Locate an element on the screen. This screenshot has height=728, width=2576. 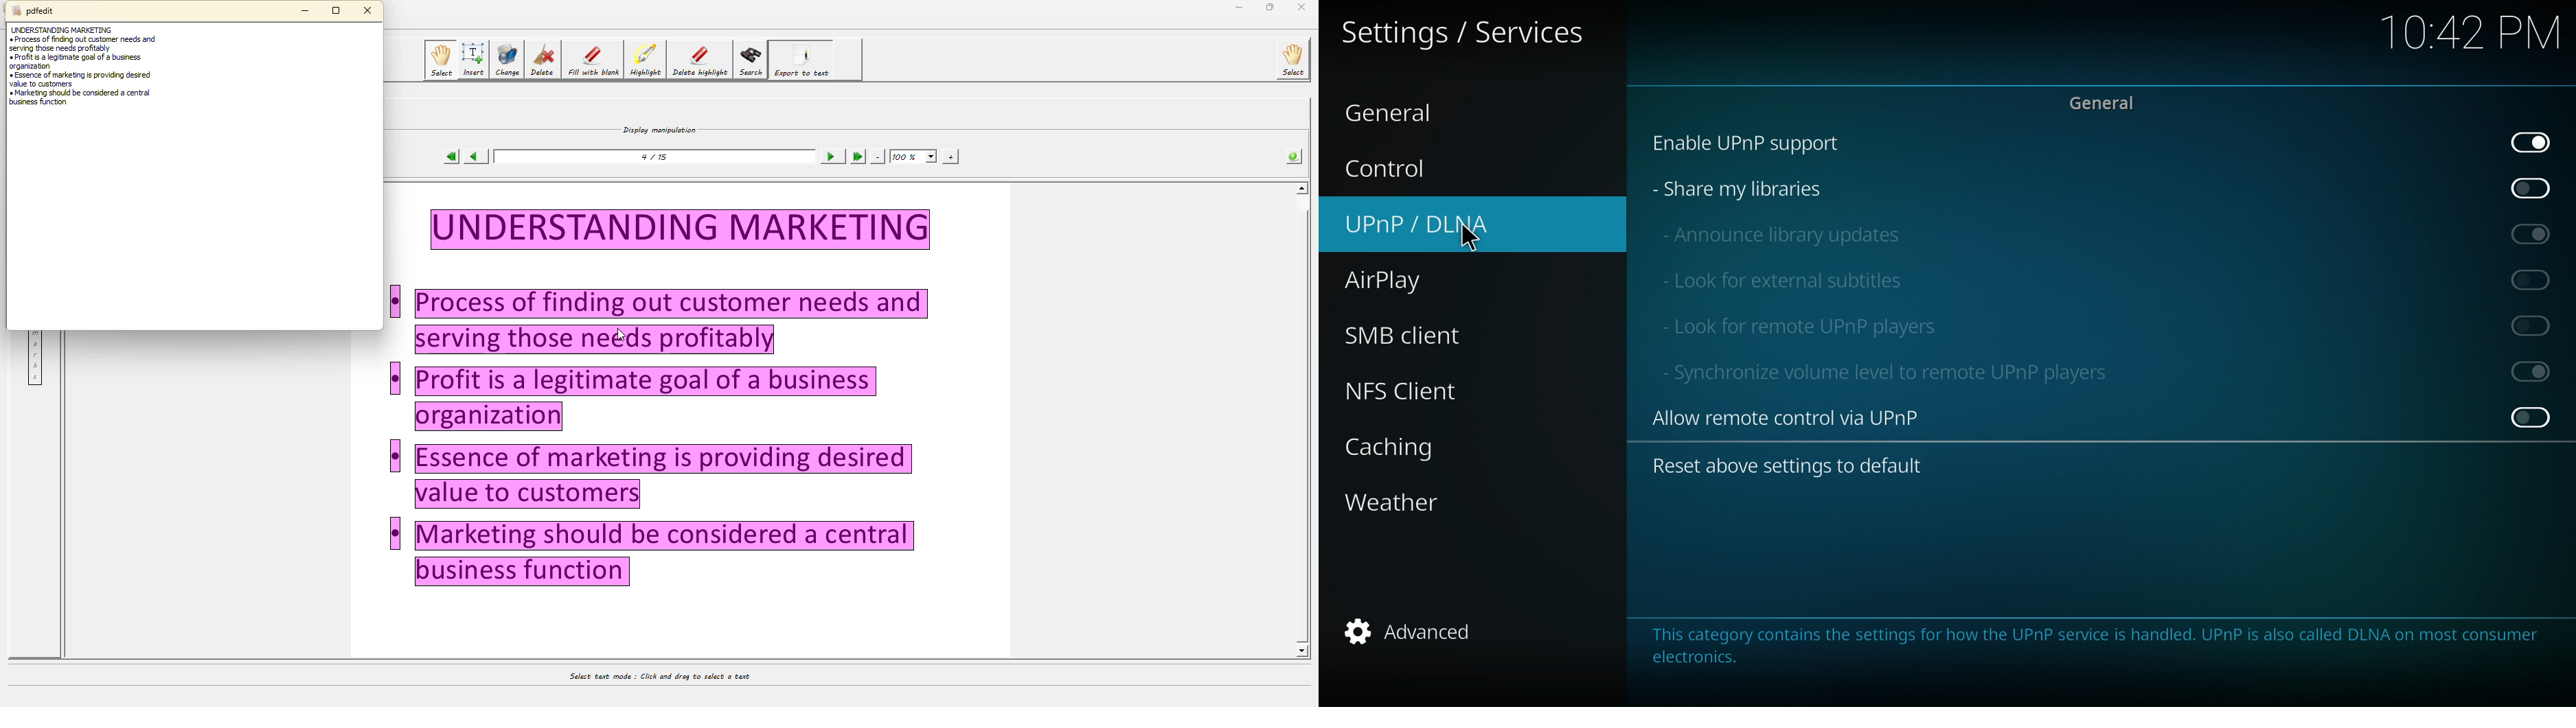
share my libraries is located at coordinates (2100, 190).